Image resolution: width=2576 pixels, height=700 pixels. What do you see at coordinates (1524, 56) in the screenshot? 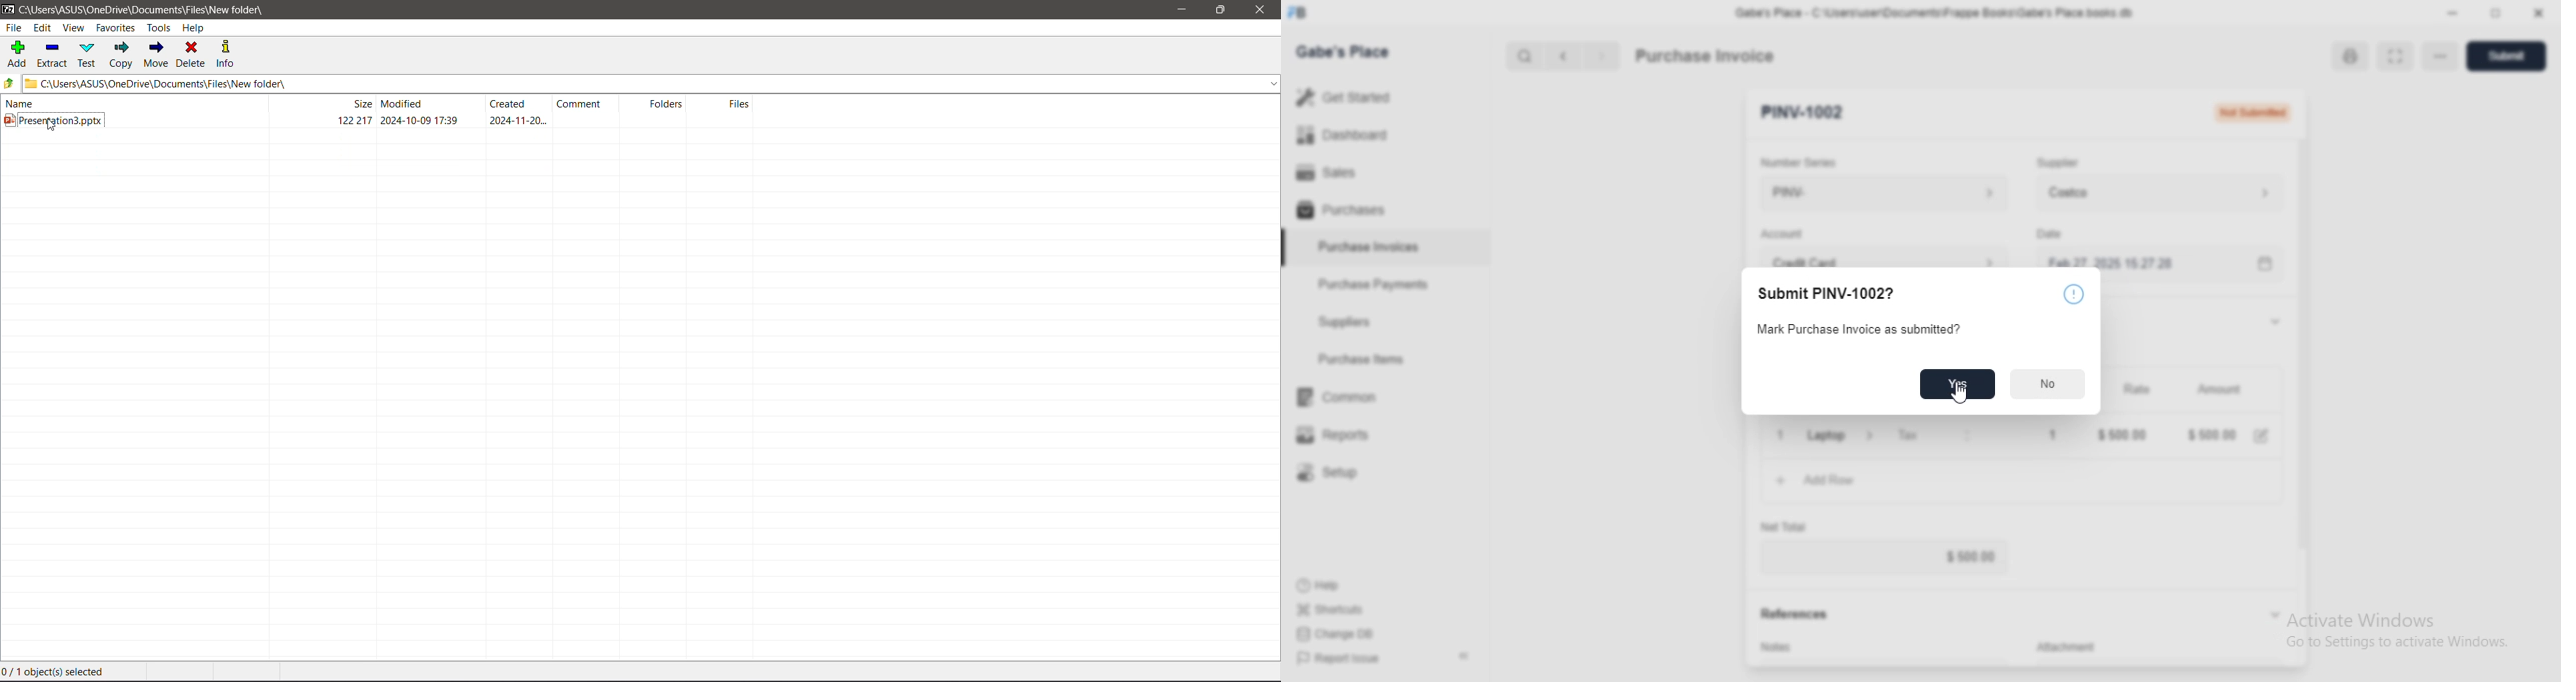
I see `Search` at bounding box center [1524, 56].